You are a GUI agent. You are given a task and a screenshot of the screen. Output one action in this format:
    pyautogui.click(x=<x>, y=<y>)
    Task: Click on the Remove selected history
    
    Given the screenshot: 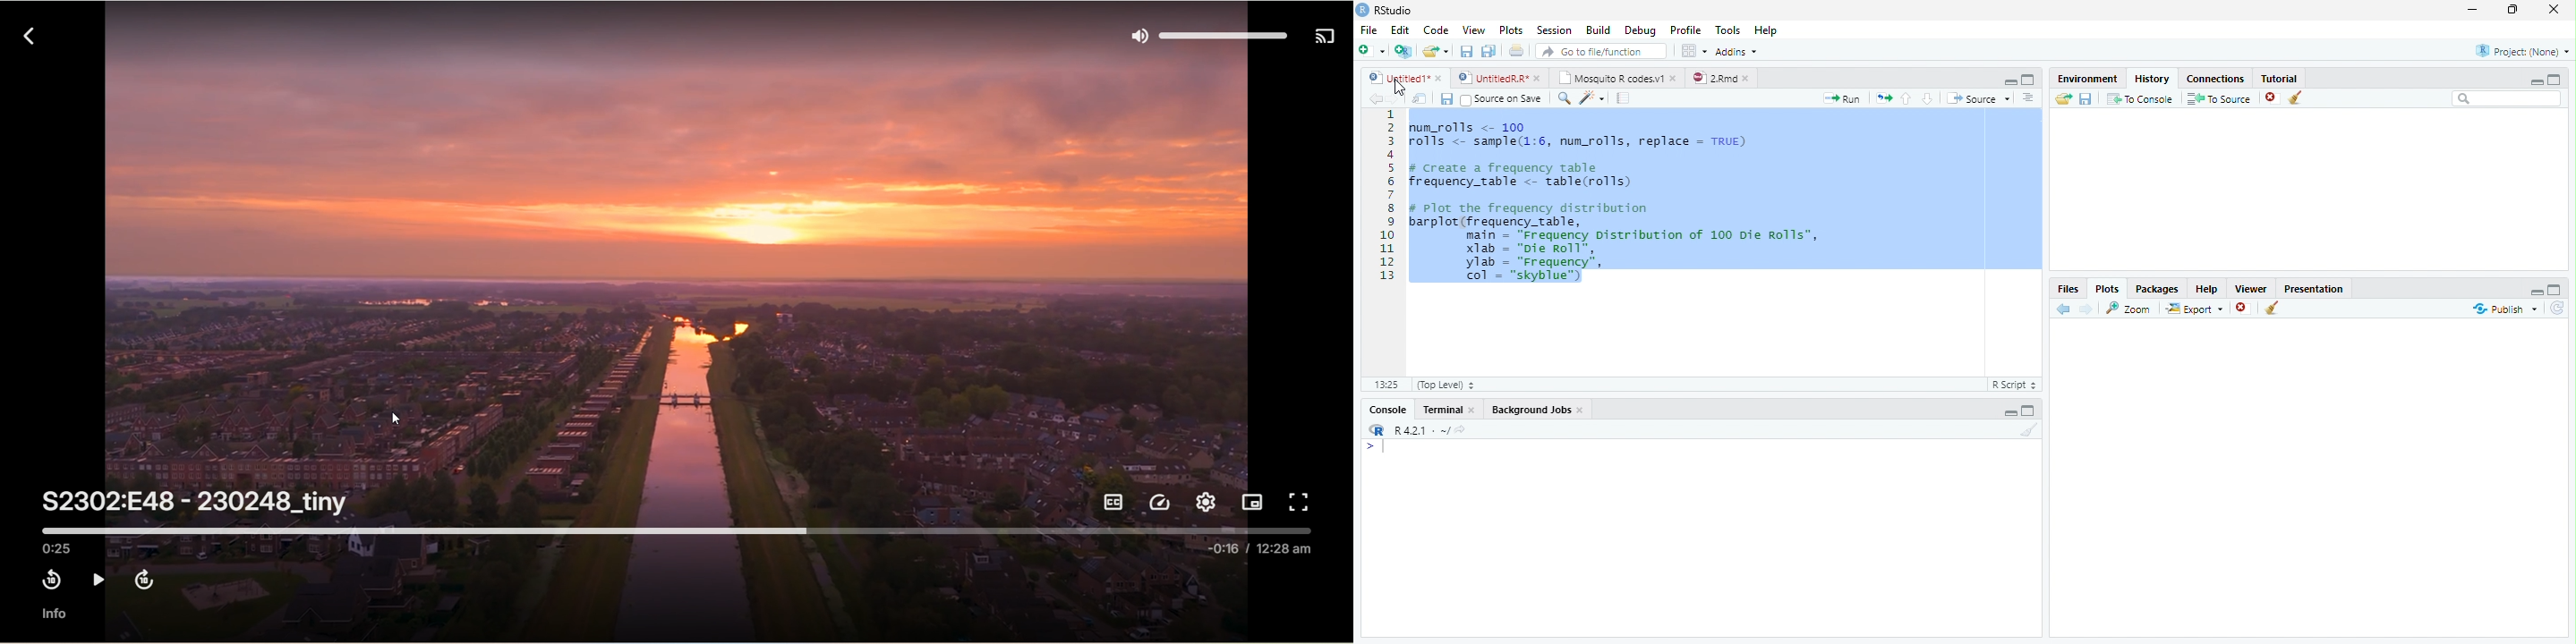 What is the action you would take?
    pyautogui.click(x=2271, y=97)
    